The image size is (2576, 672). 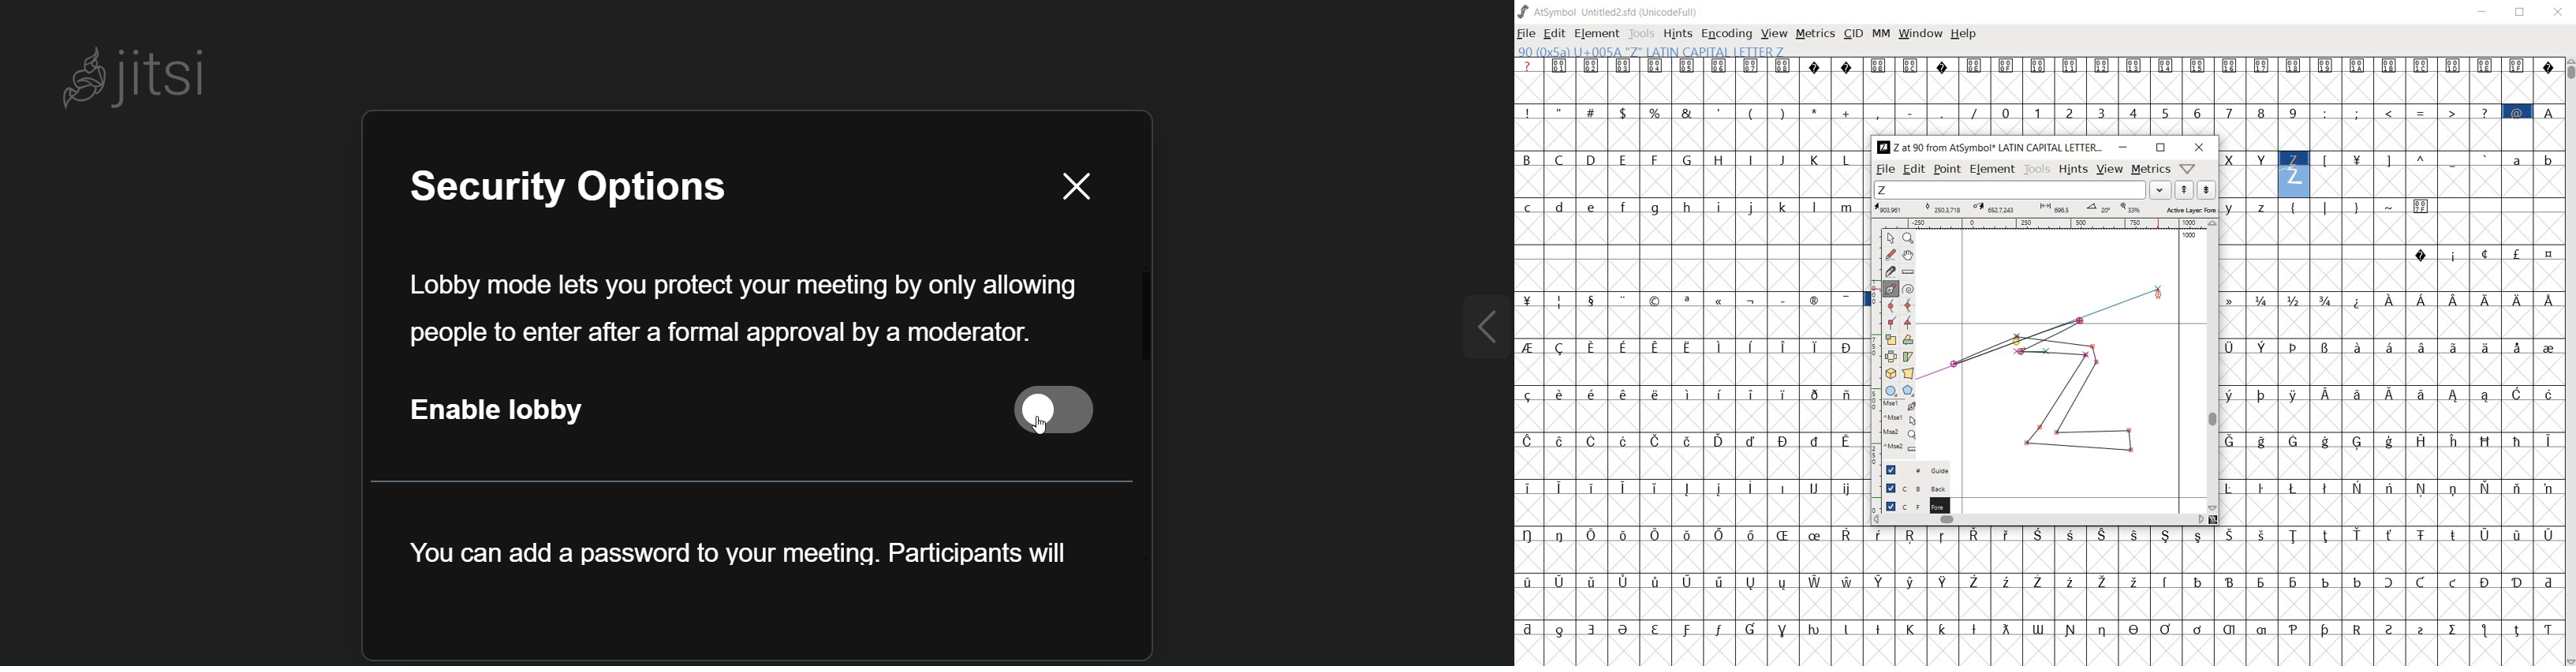 I want to click on view, so click(x=1775, y=33).